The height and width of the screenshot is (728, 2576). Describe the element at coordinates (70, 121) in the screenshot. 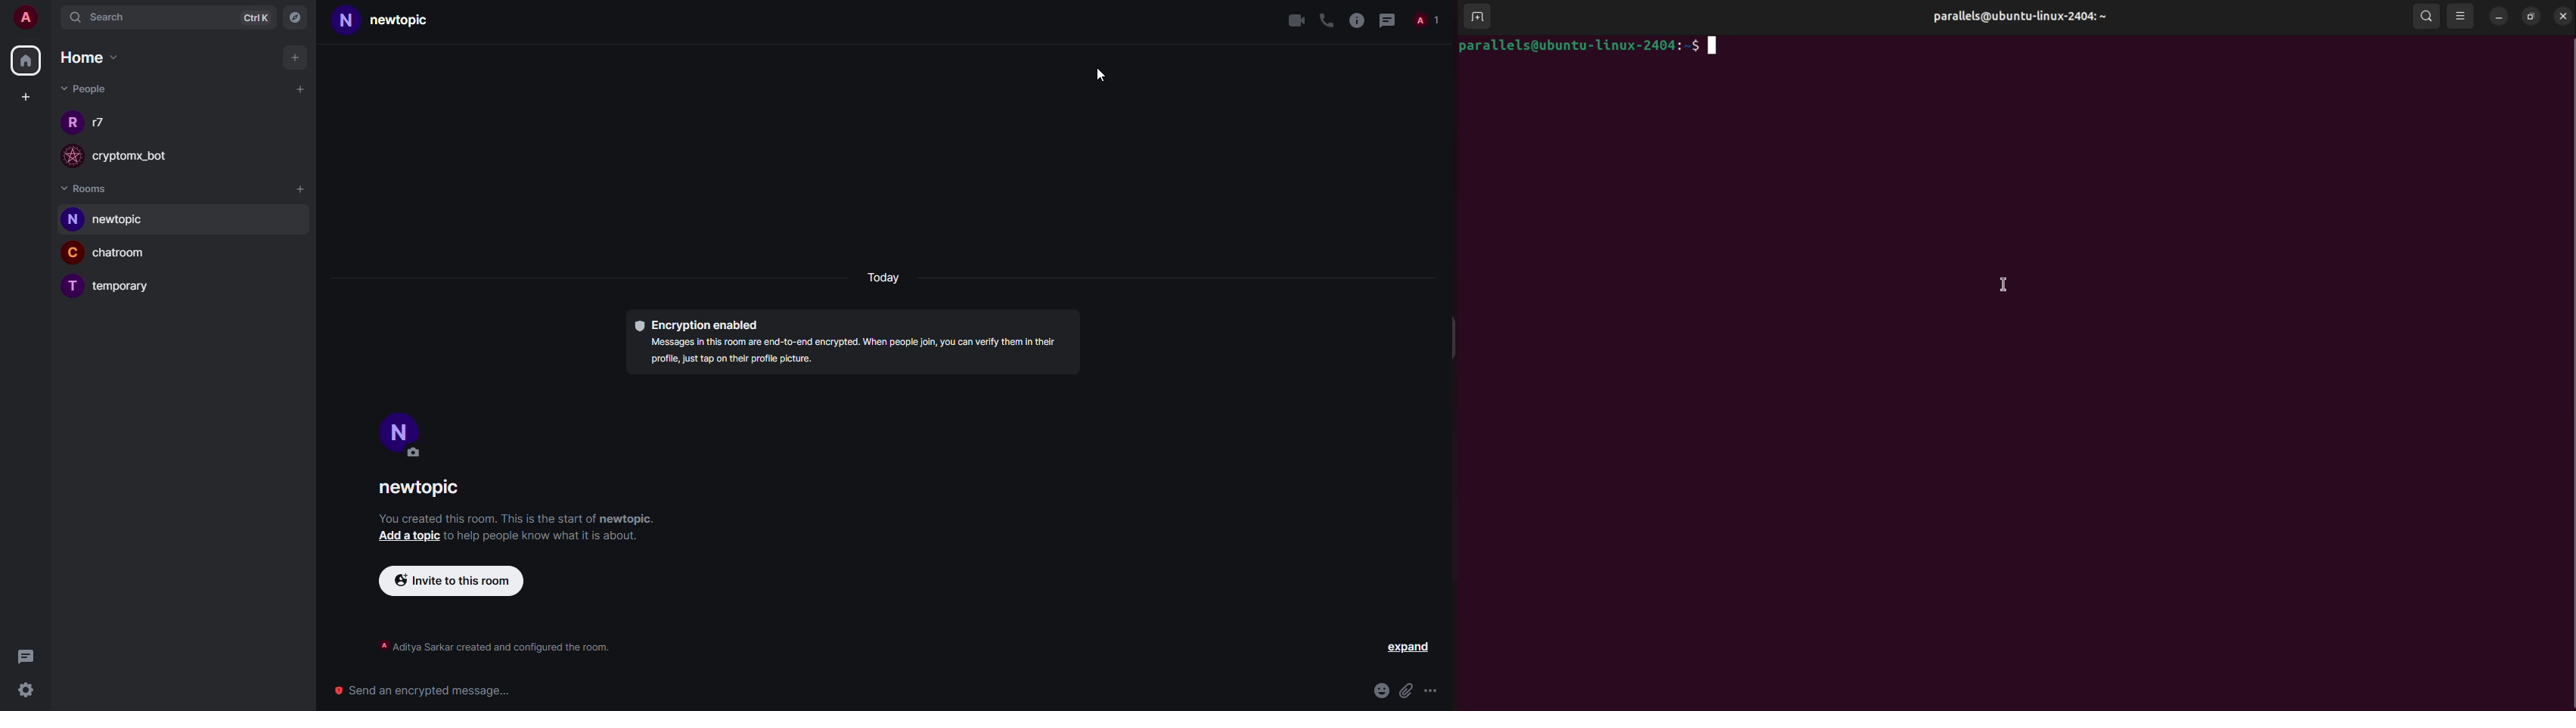

I see `profile image` at that location.